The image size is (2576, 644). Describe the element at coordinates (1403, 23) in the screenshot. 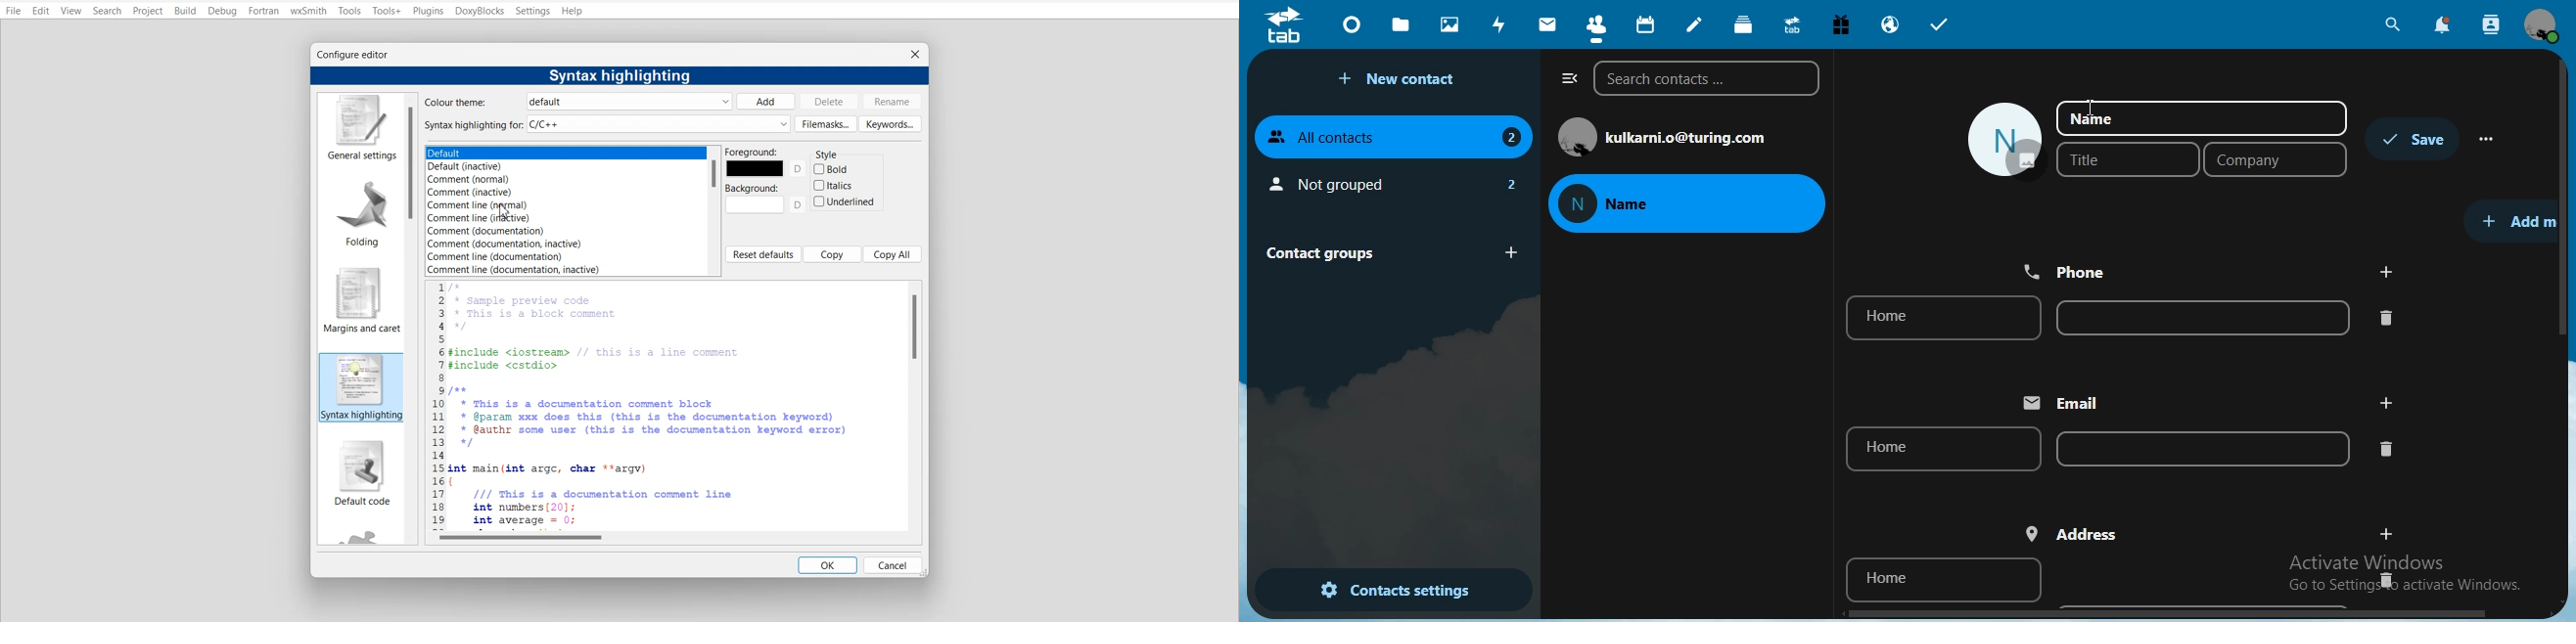

I see `files` at that location.